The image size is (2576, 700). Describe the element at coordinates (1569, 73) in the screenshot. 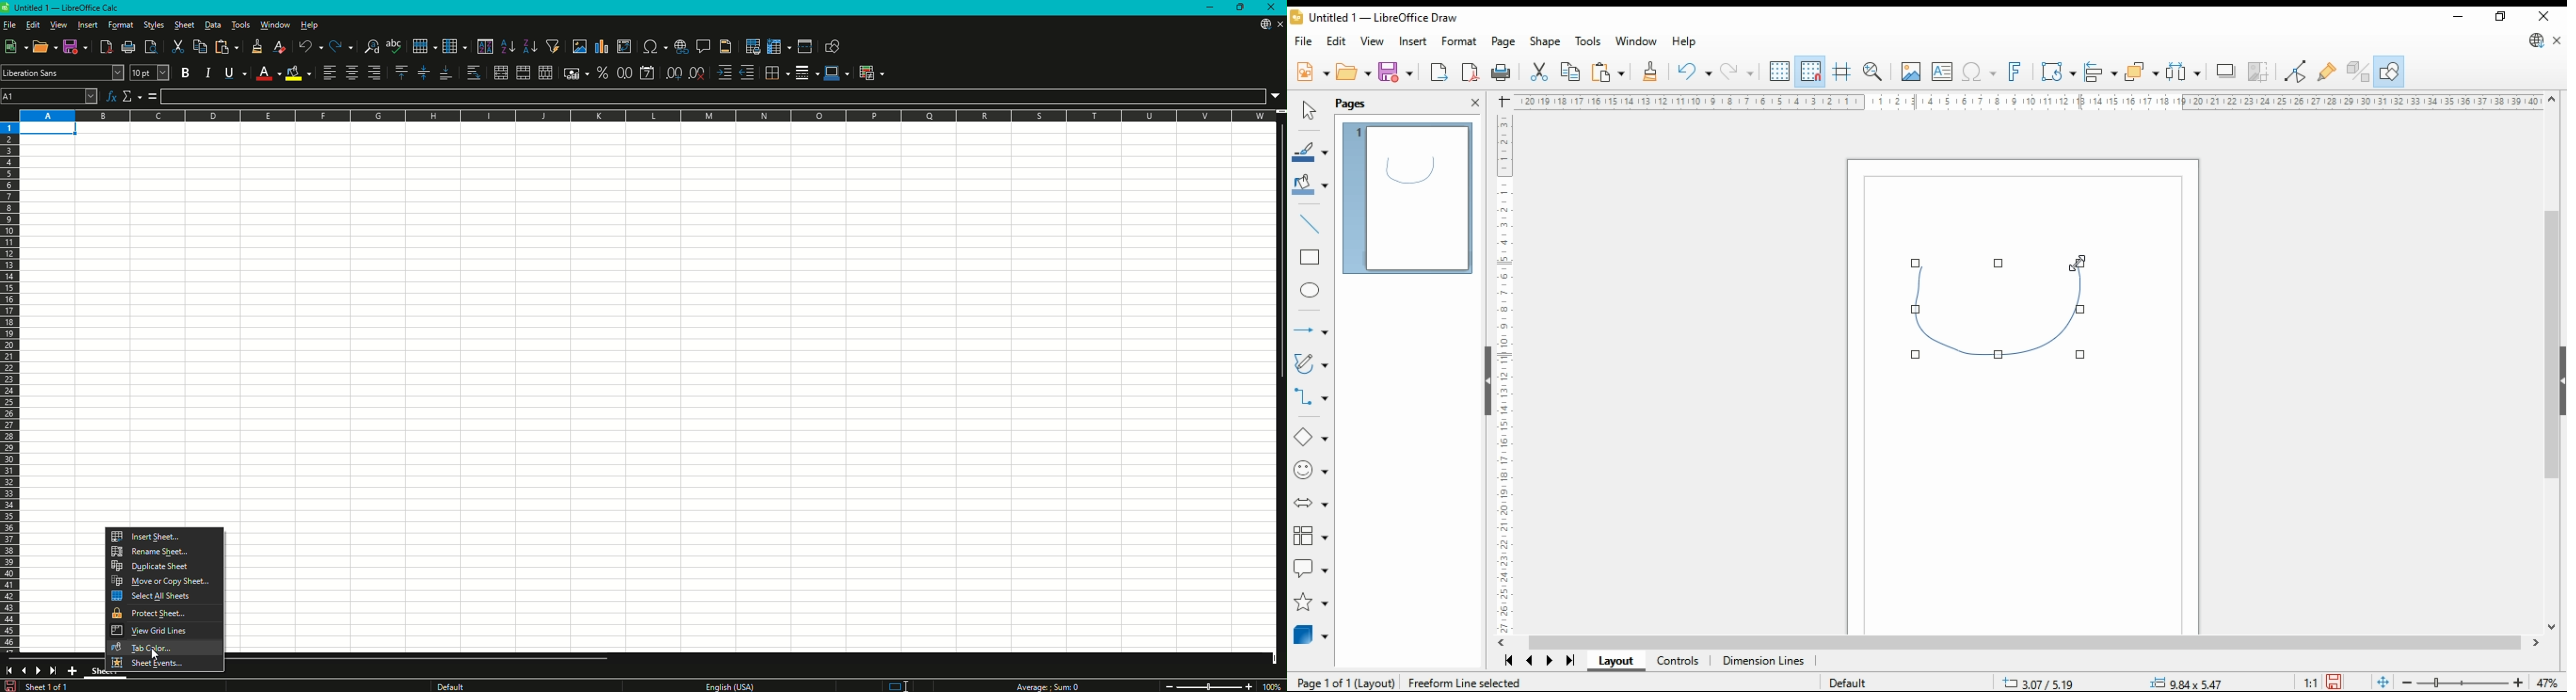

I see `copy` at that location.